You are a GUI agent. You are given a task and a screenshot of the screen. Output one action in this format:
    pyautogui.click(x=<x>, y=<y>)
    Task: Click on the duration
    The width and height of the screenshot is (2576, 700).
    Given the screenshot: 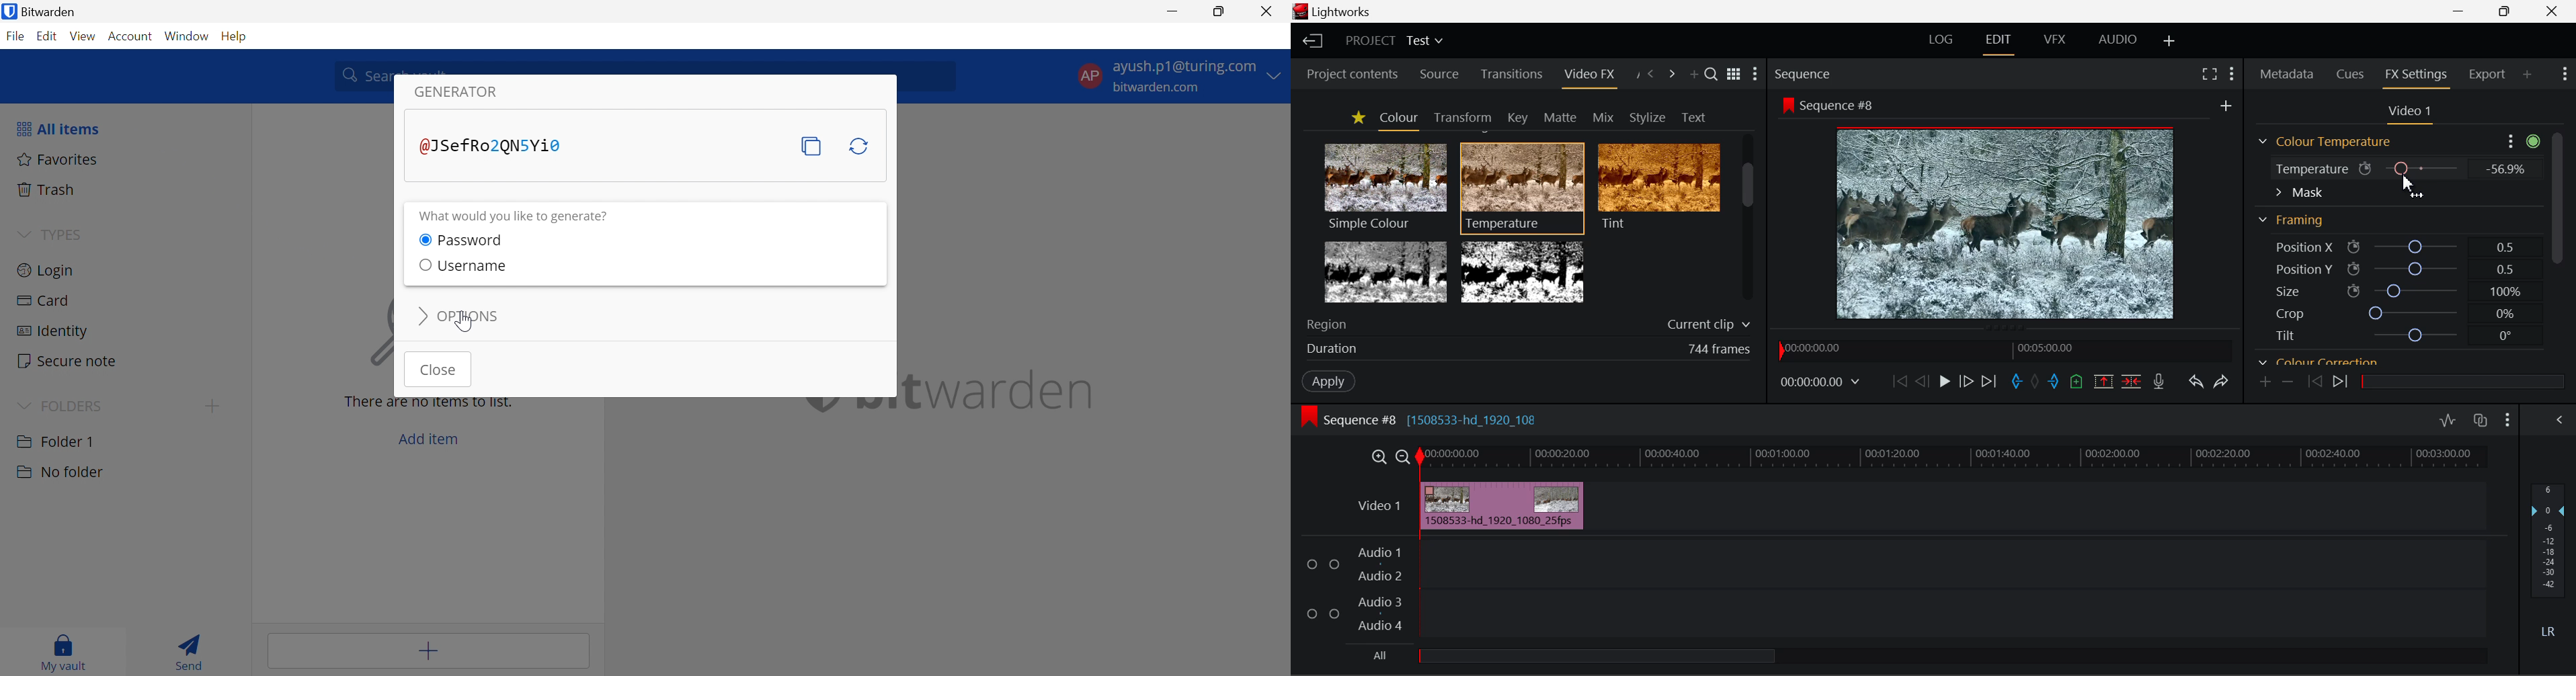 What is the action you would take?
    pyautogui.click(x=1328, y=349)
    